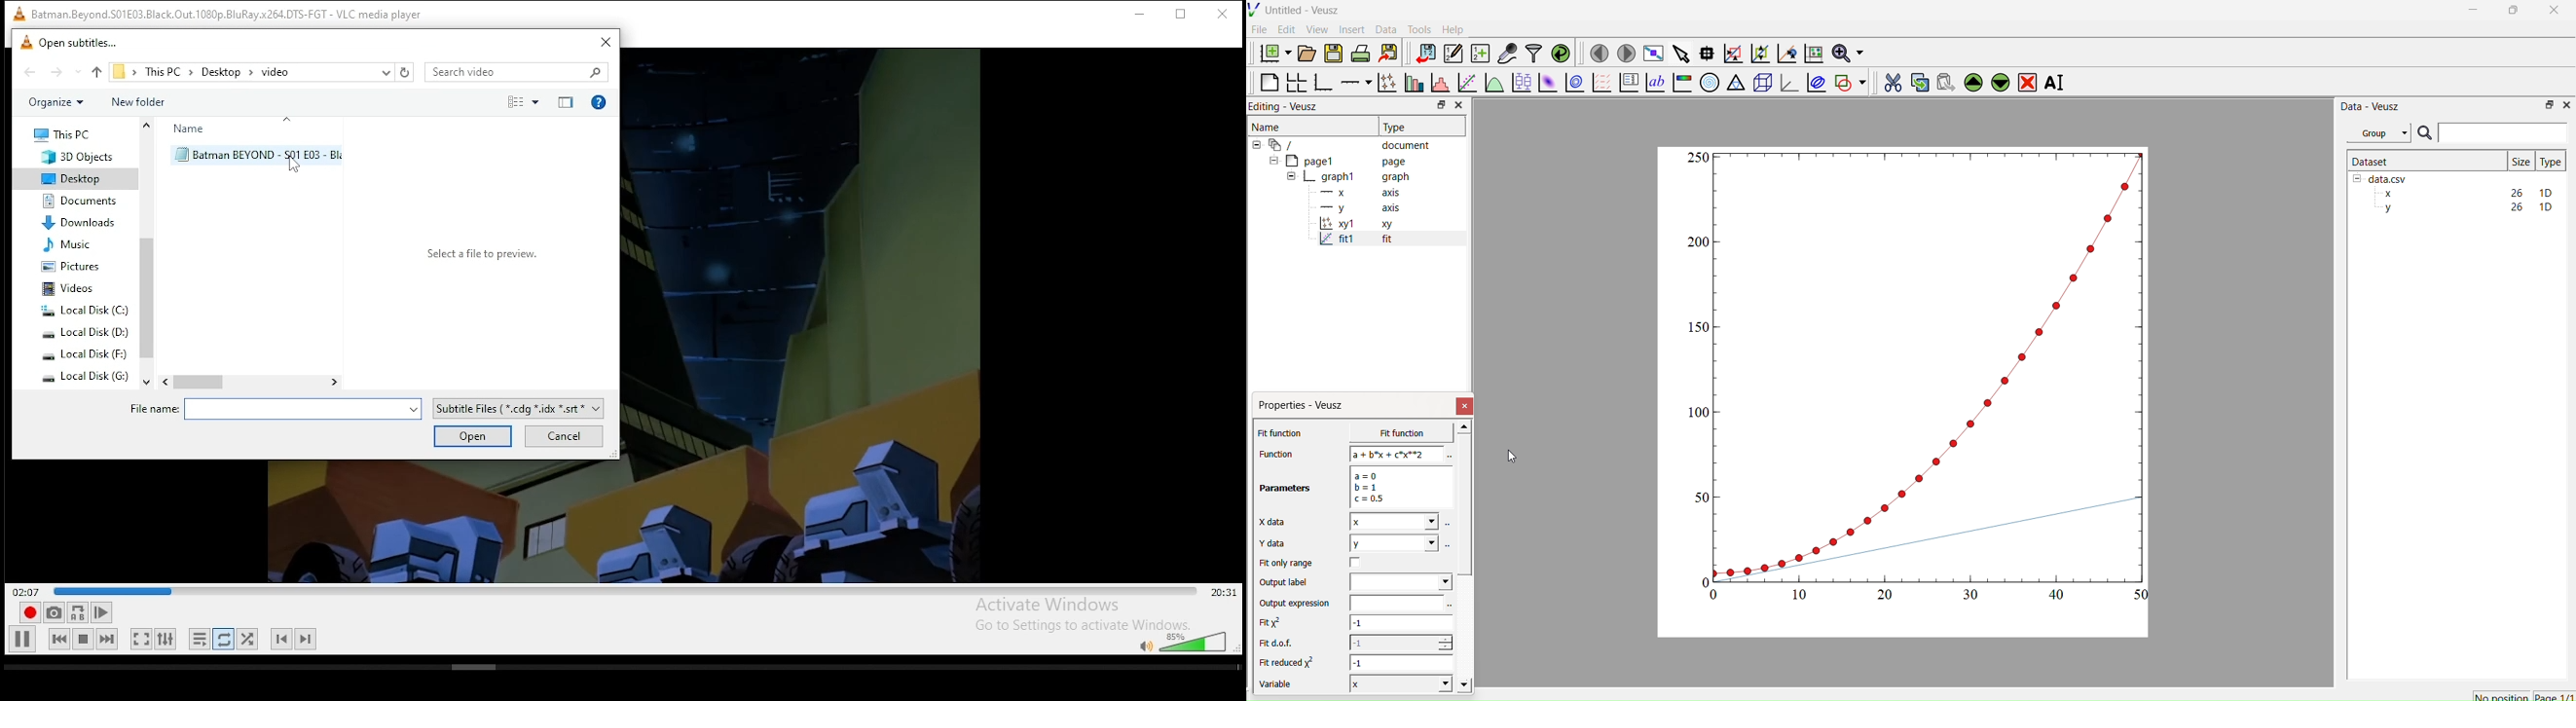 This screenshot has height=728, width=2576. I want to click on stop, so click(82, 639).